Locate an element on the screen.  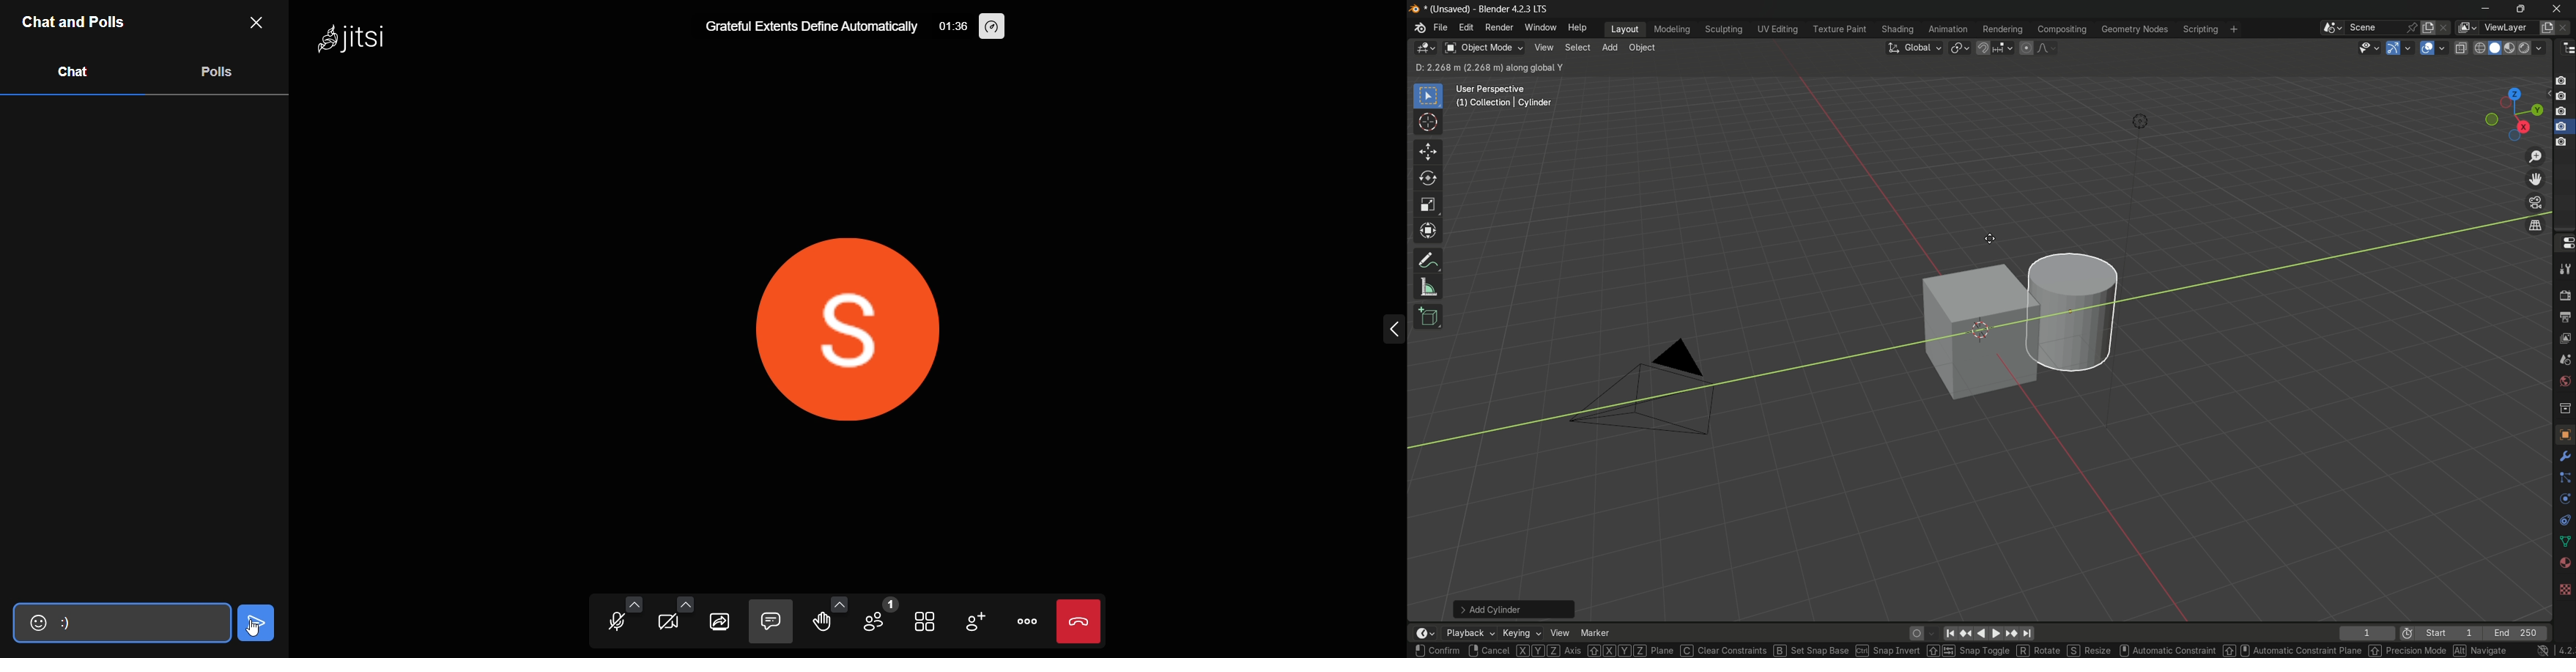
clear constraints is located at coordinates (1722, 649).